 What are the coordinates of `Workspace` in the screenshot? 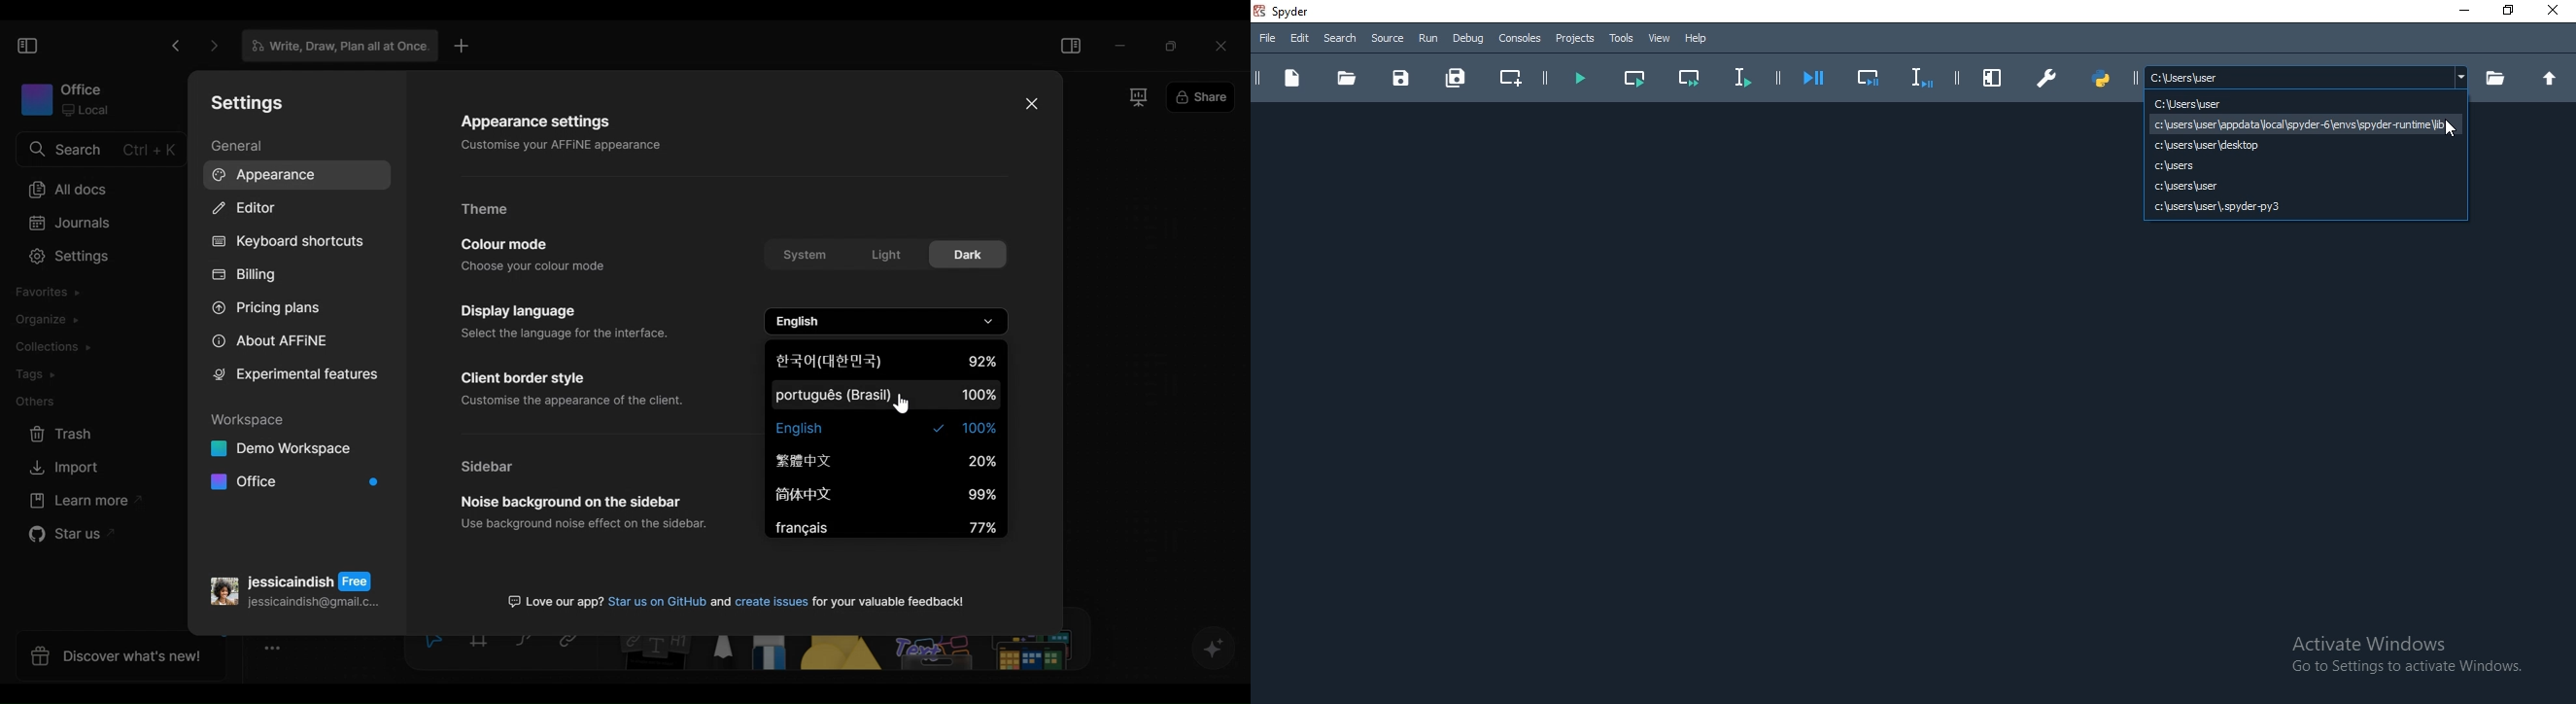 It's located at (294, 453).